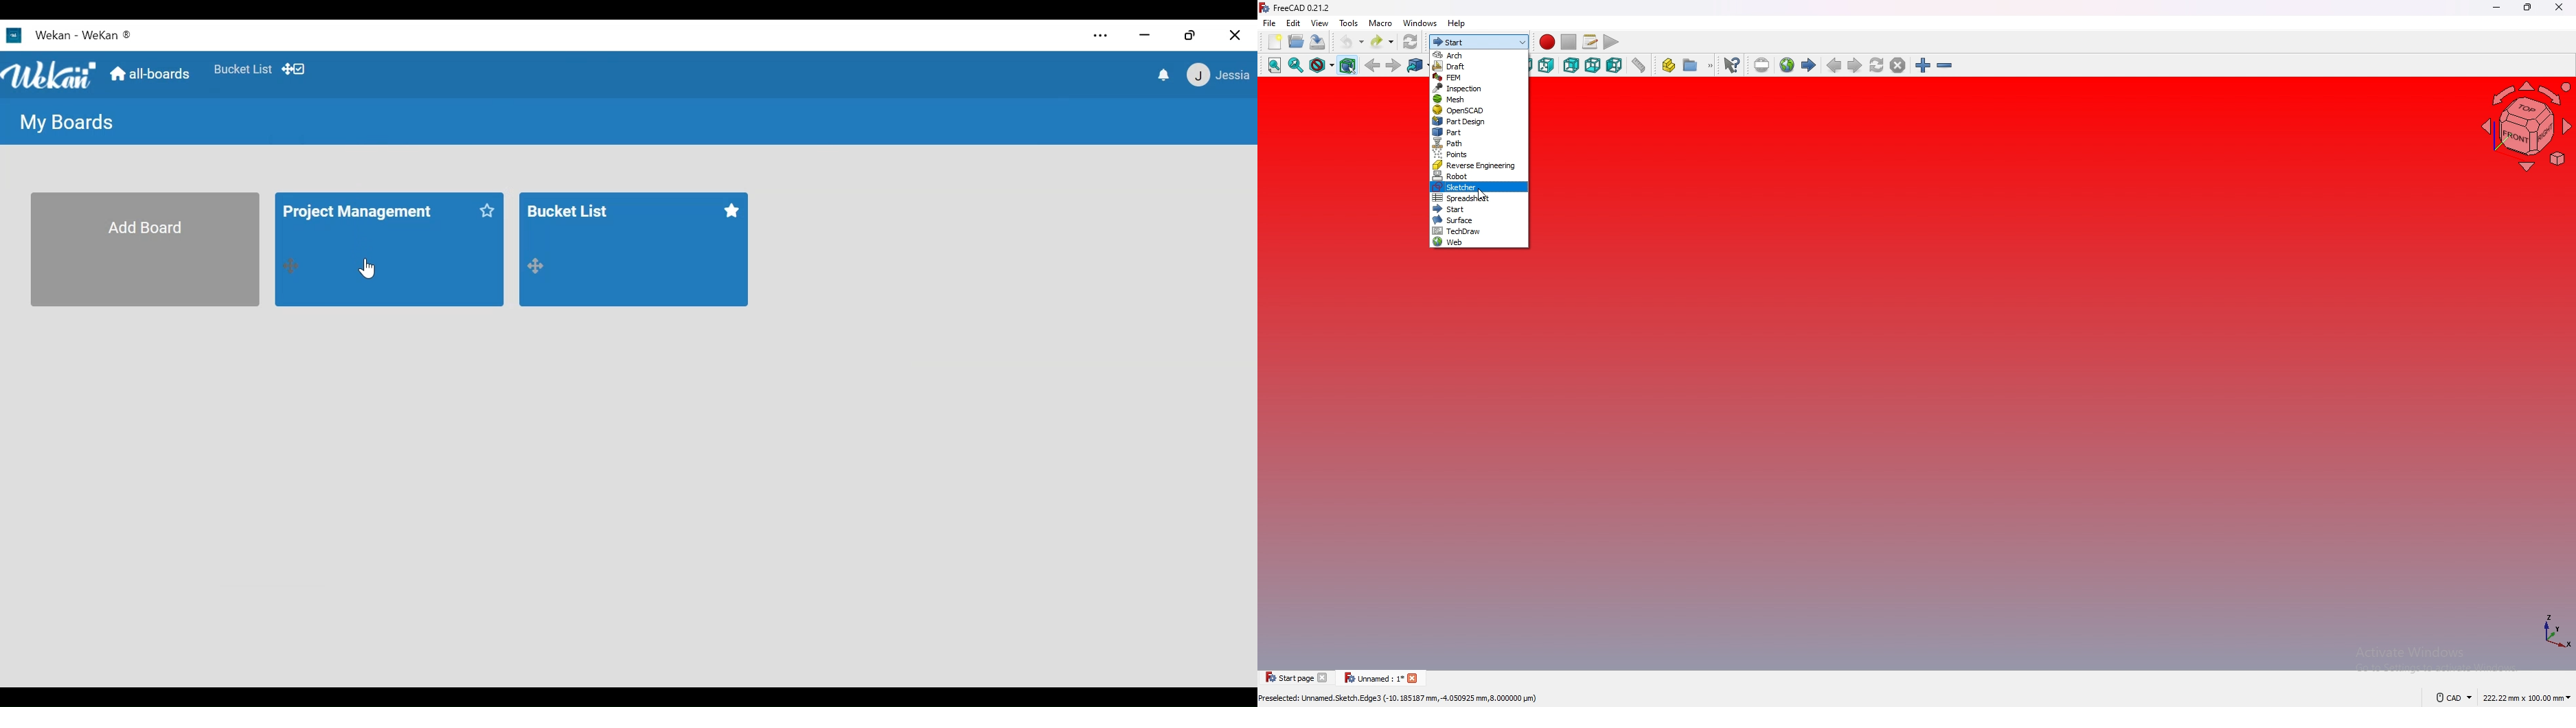  Describe the element at coordinates (1101, 37) in the screenshot. I see `Settings and more` at that location.